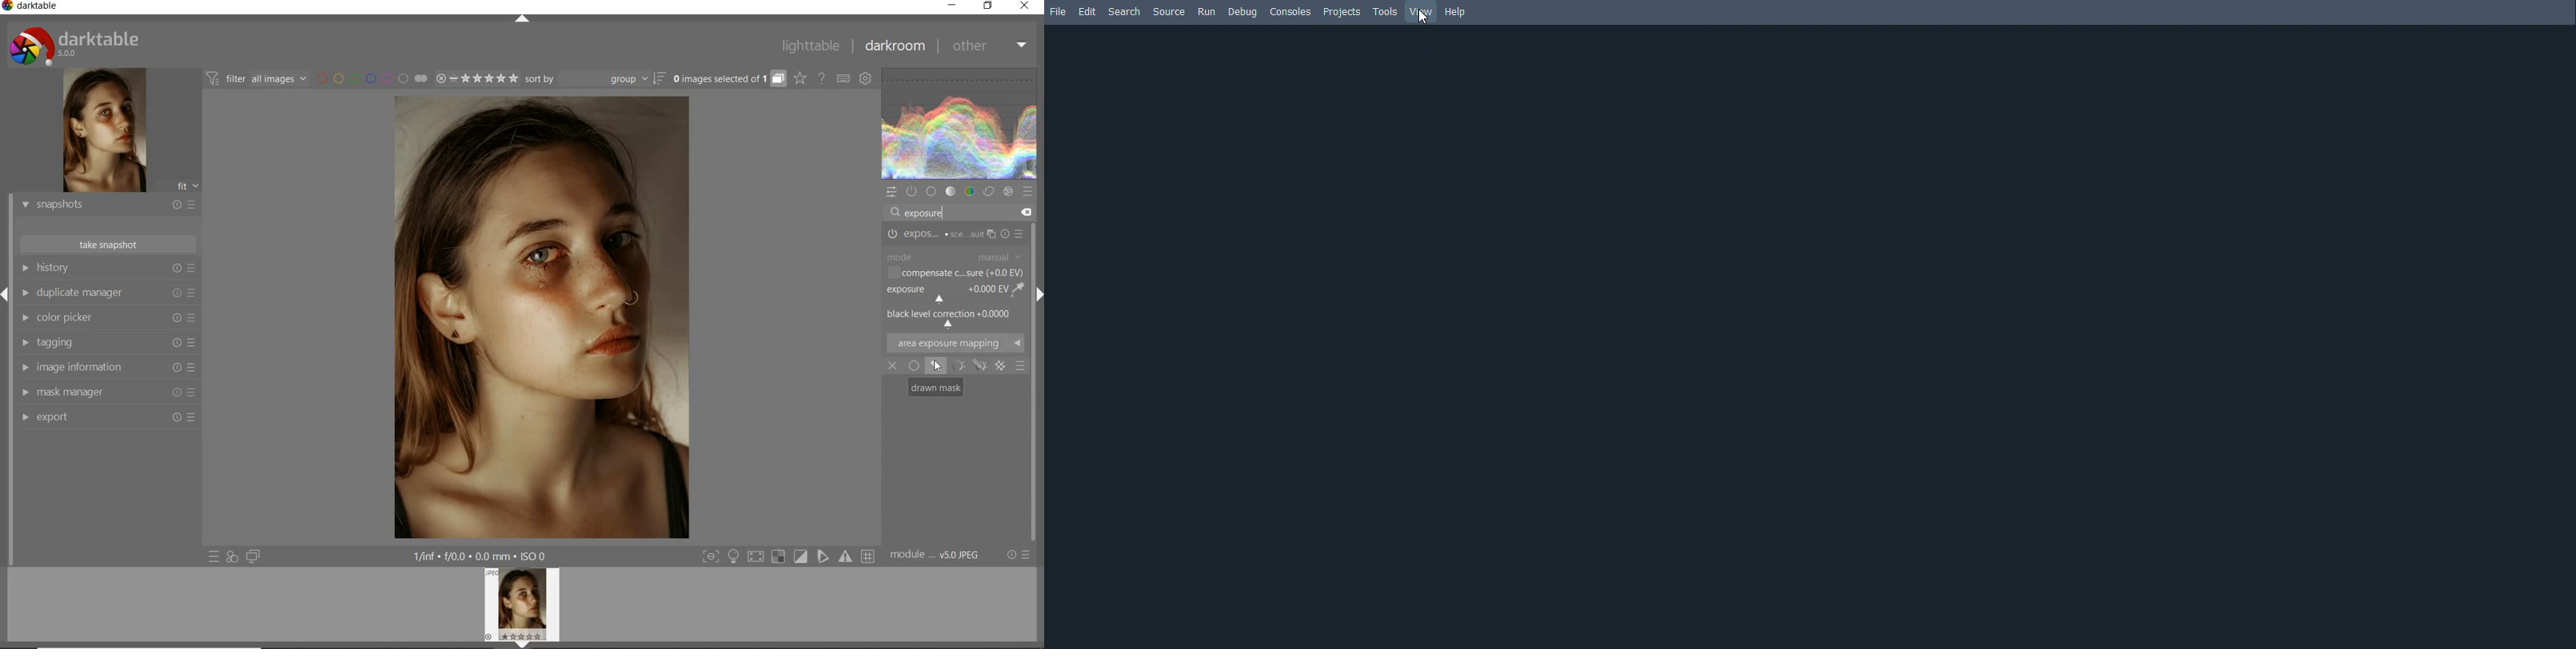 Image resolution: width=2576 pixels, height=672 pixels. I want to click on change overlays shown on thumbnails, so click(800, 80).